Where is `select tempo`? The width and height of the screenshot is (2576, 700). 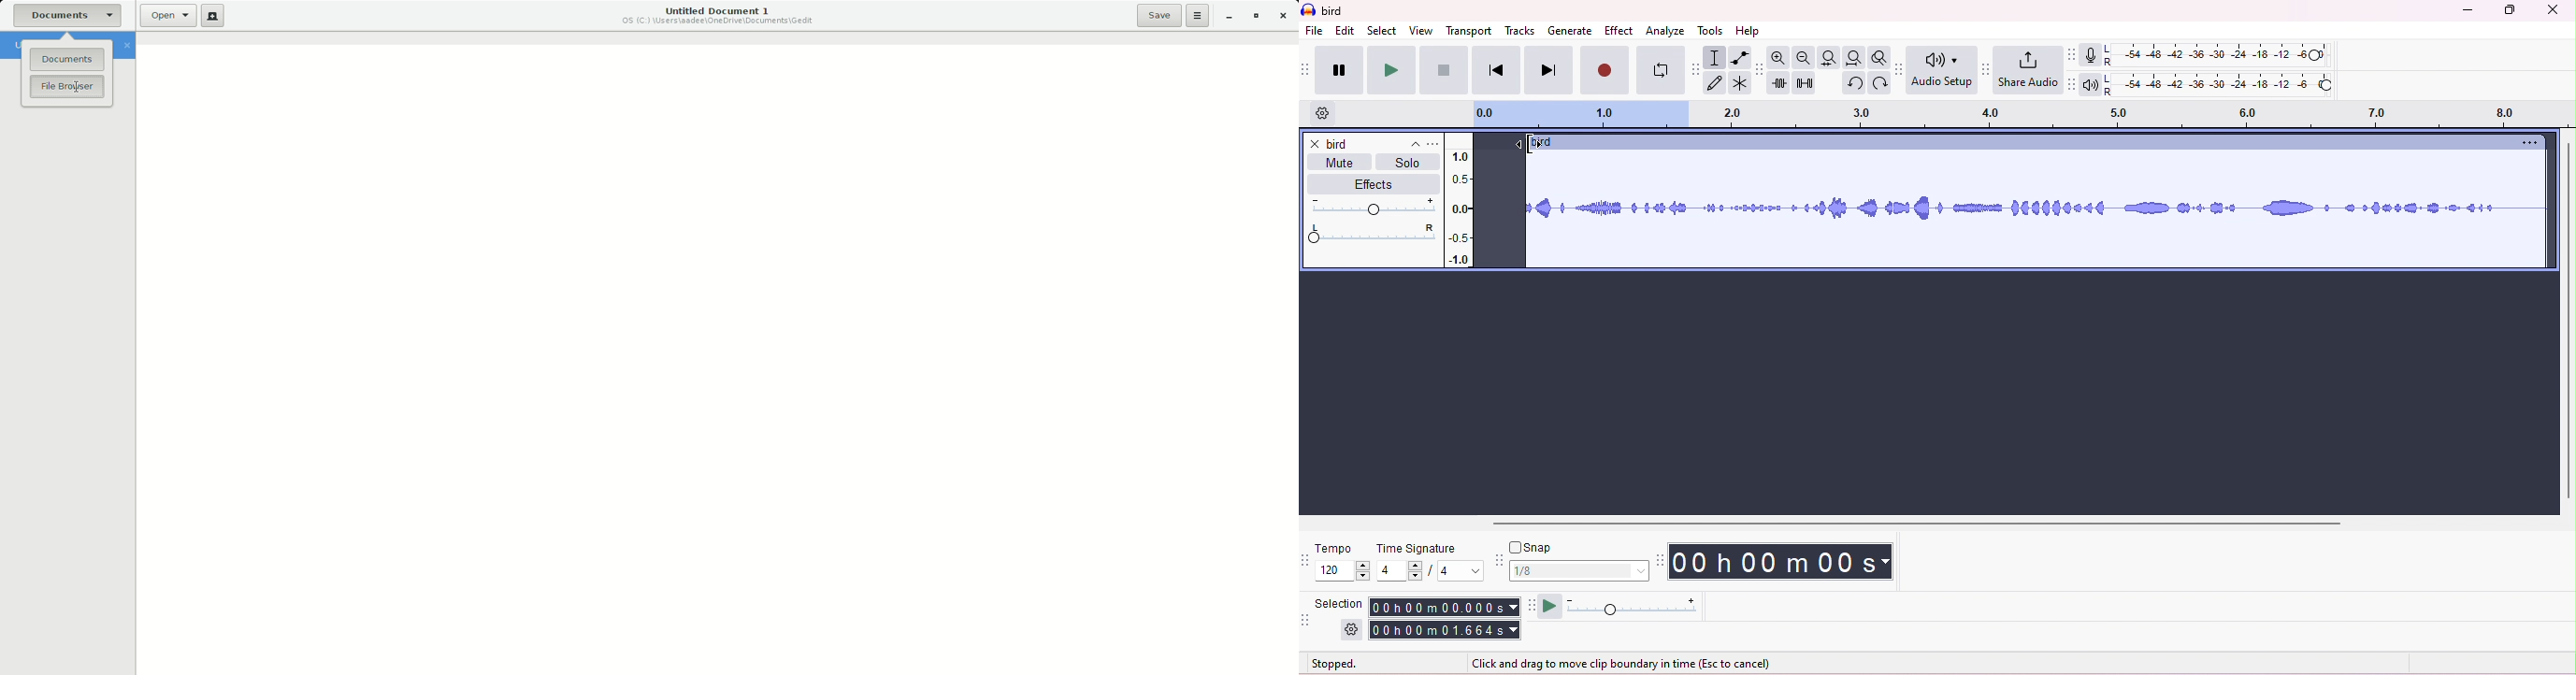
select tempo is located at coordinates (1346, 573).